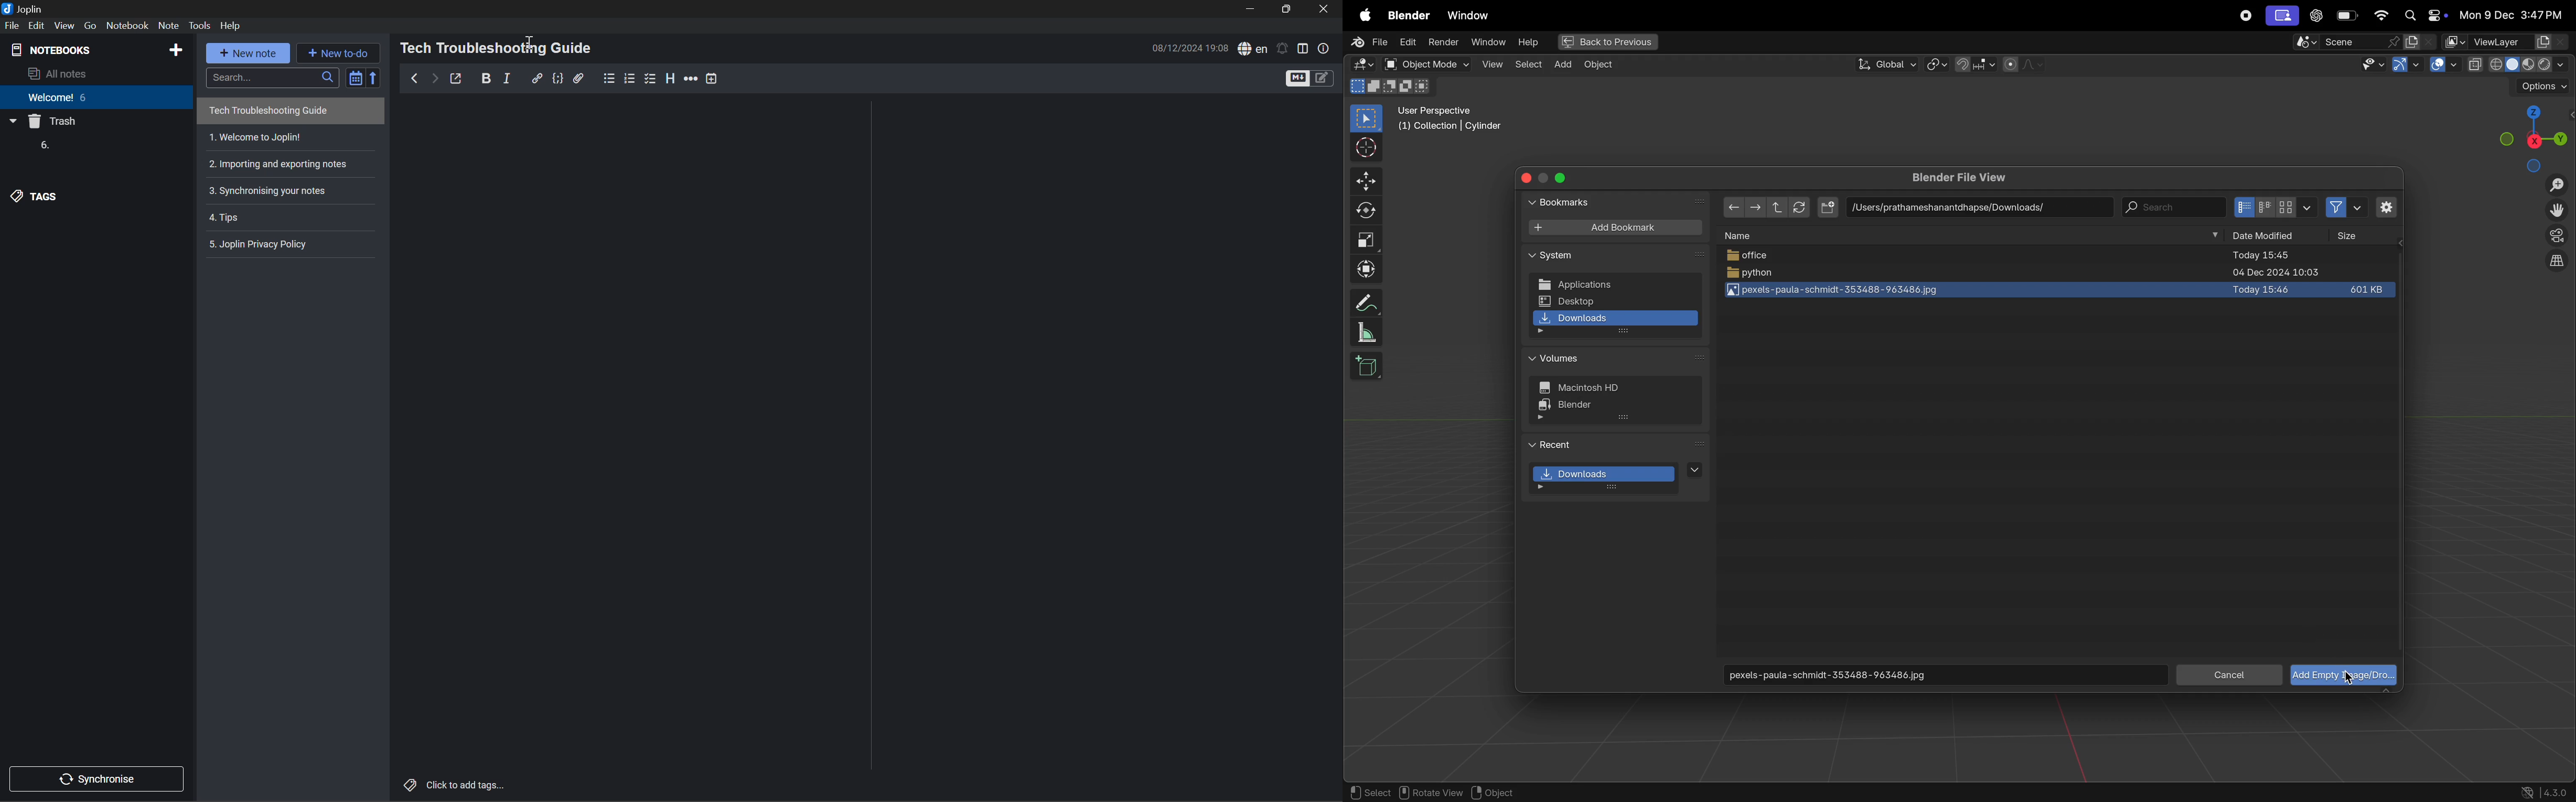 The image size is (2576, 812). Describe the element at coordinates (1251, 49) in the screenshot. I see `Spell checker` at that location.